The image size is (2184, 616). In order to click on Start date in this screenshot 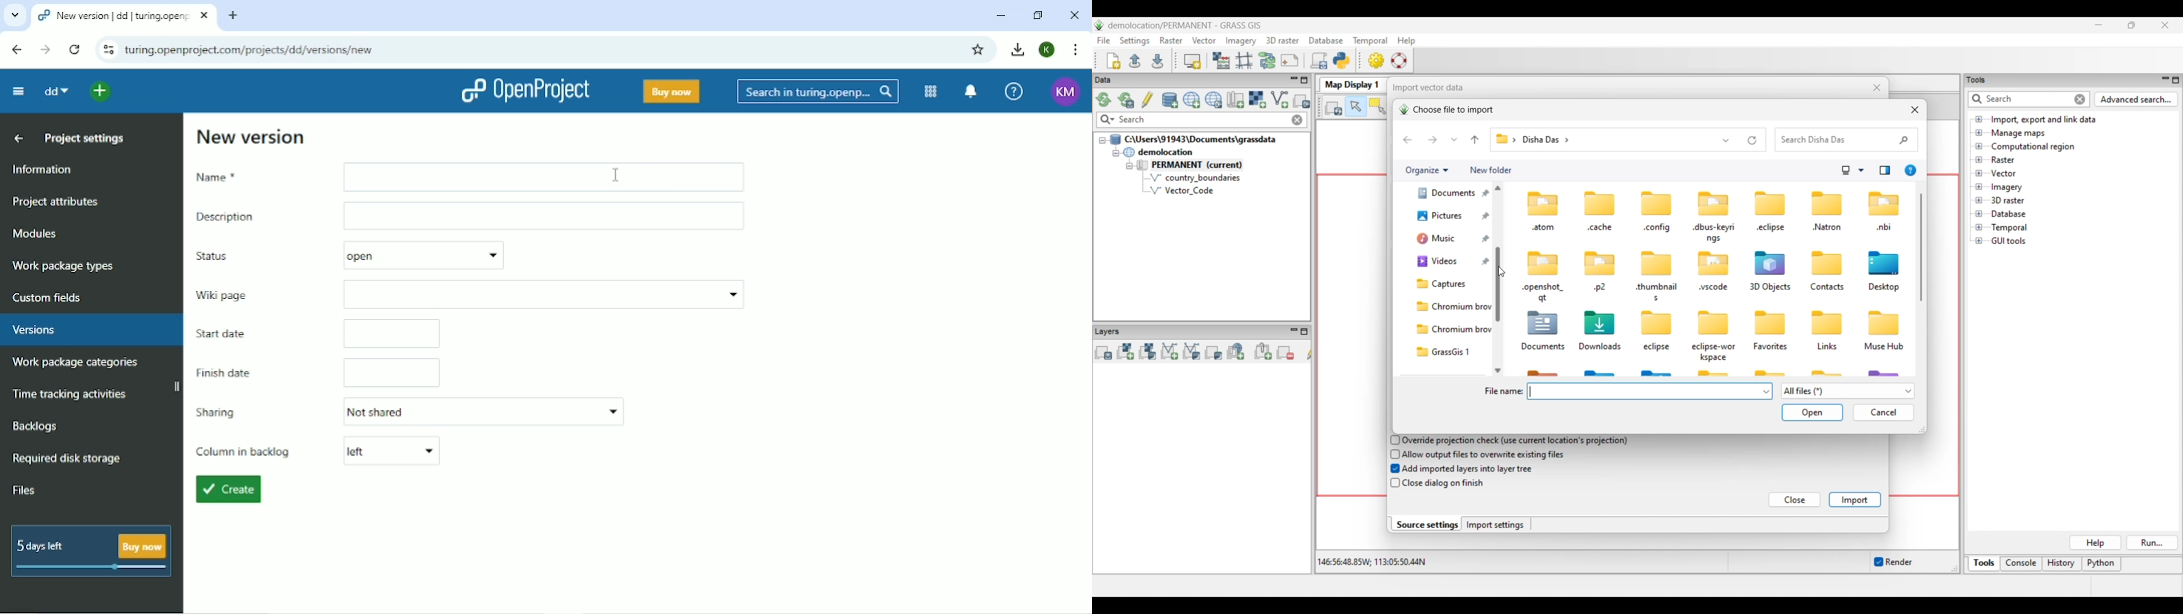, I will do `click(315, 335)`.